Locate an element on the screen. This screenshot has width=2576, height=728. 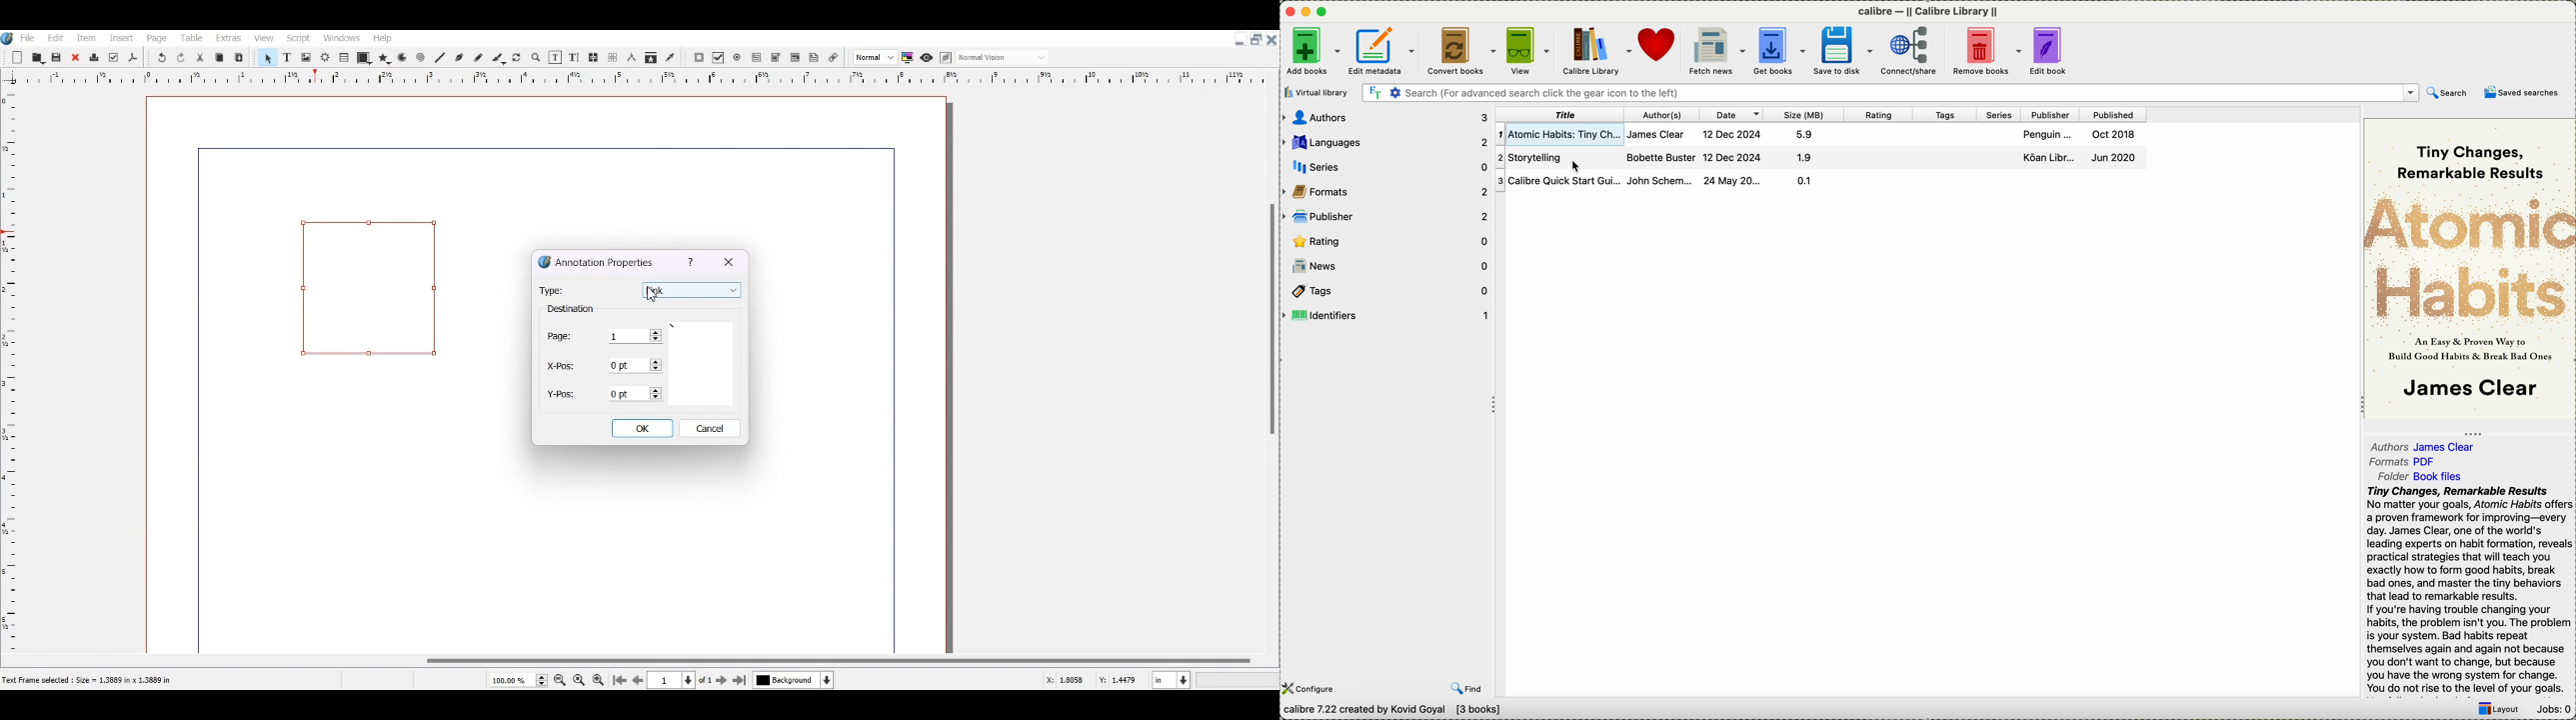
Logo is located at coordinates (8, 38).